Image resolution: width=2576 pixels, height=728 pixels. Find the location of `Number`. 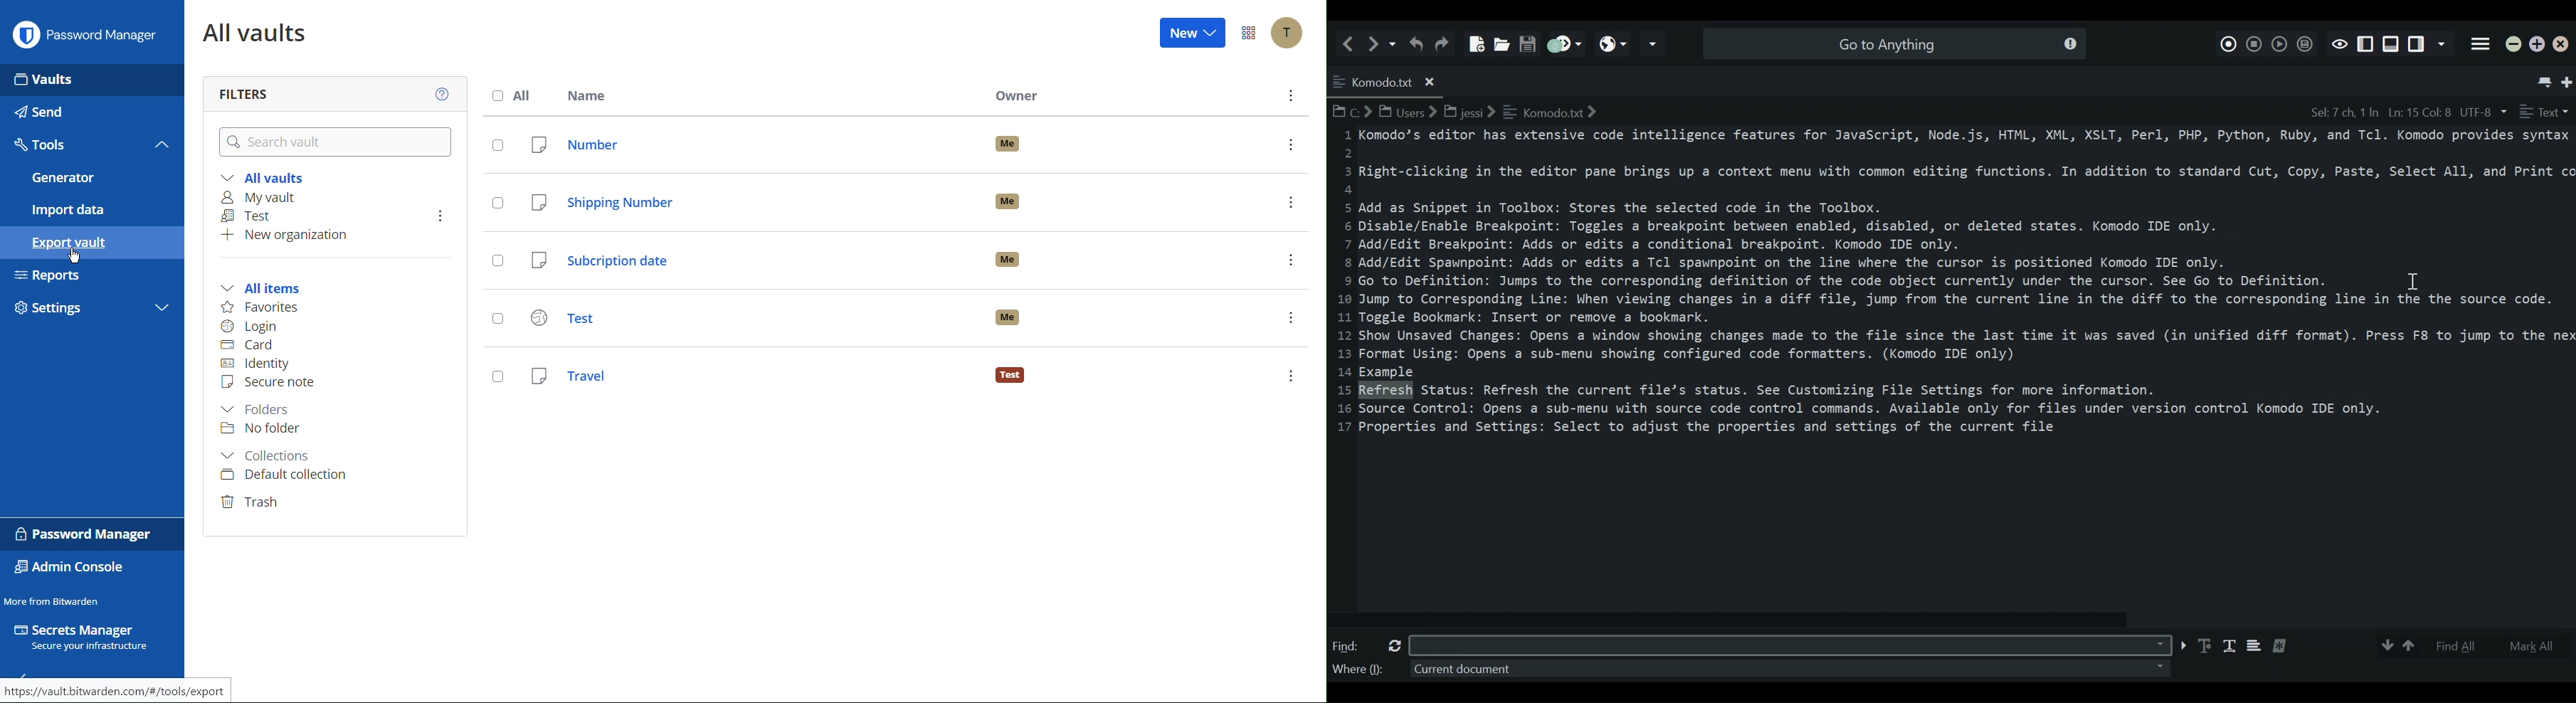

Number is located at coordinates (746, 144).